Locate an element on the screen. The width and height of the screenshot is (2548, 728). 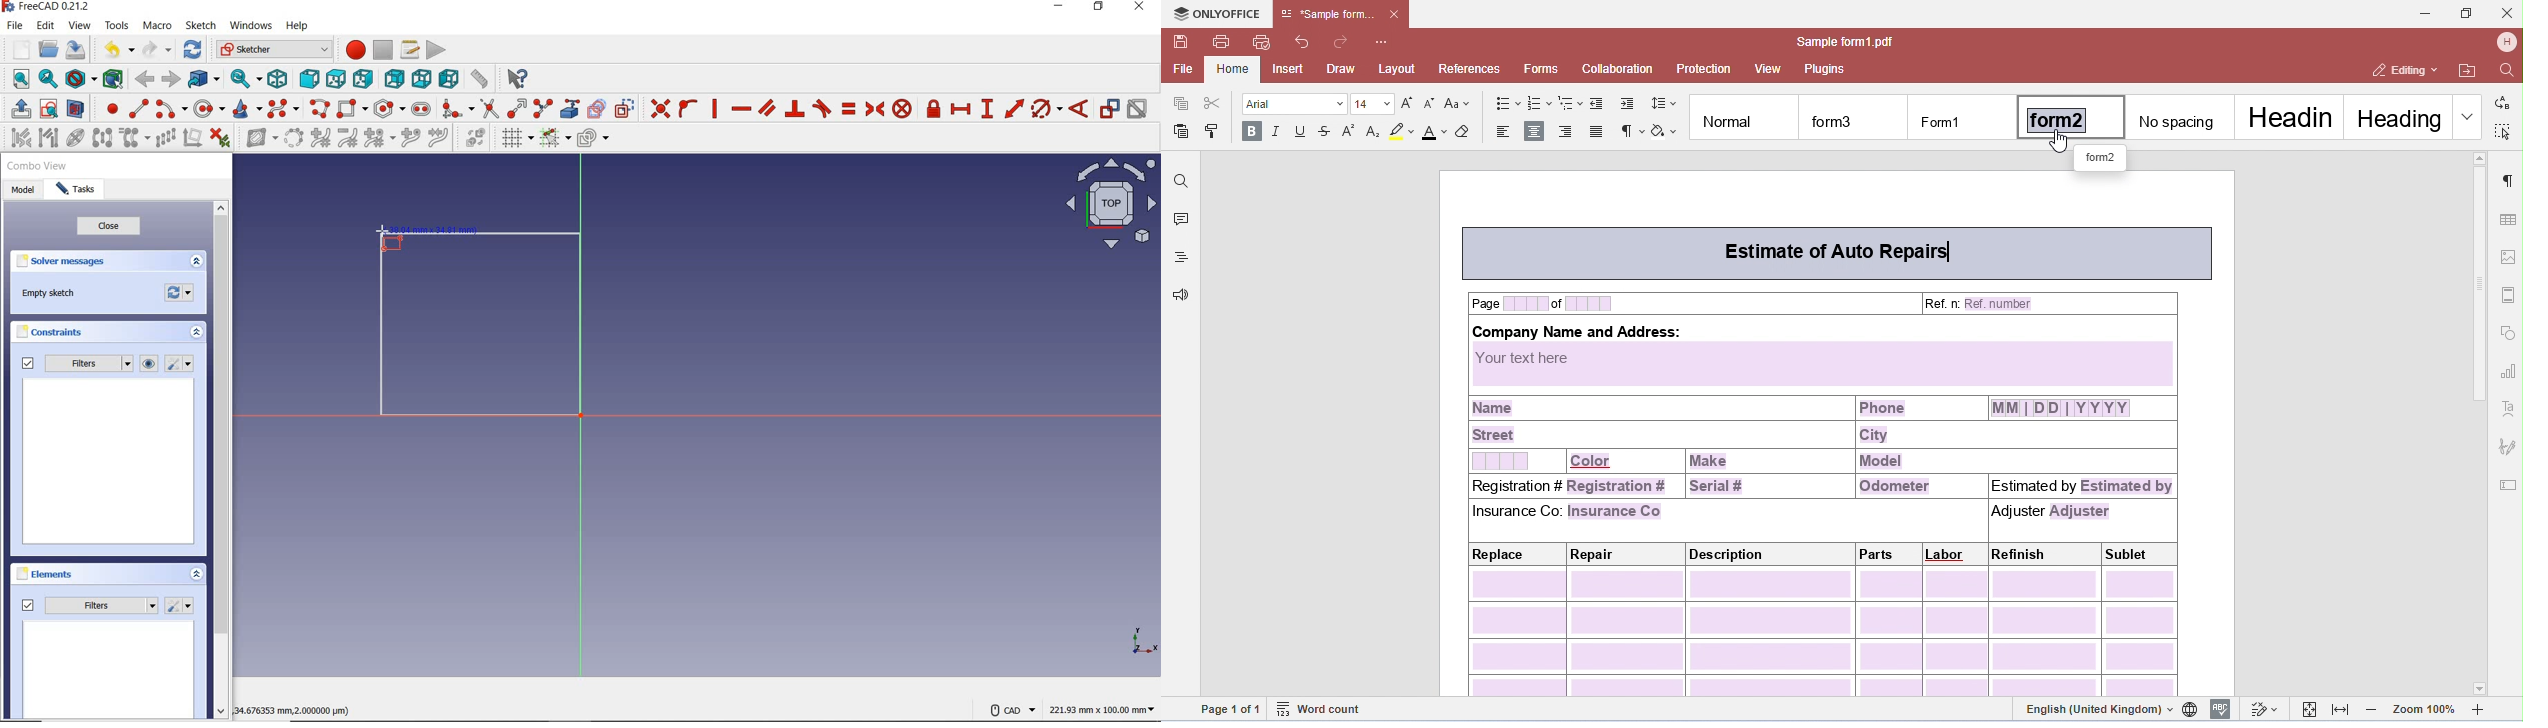
right is located at coordinates (365, 80).